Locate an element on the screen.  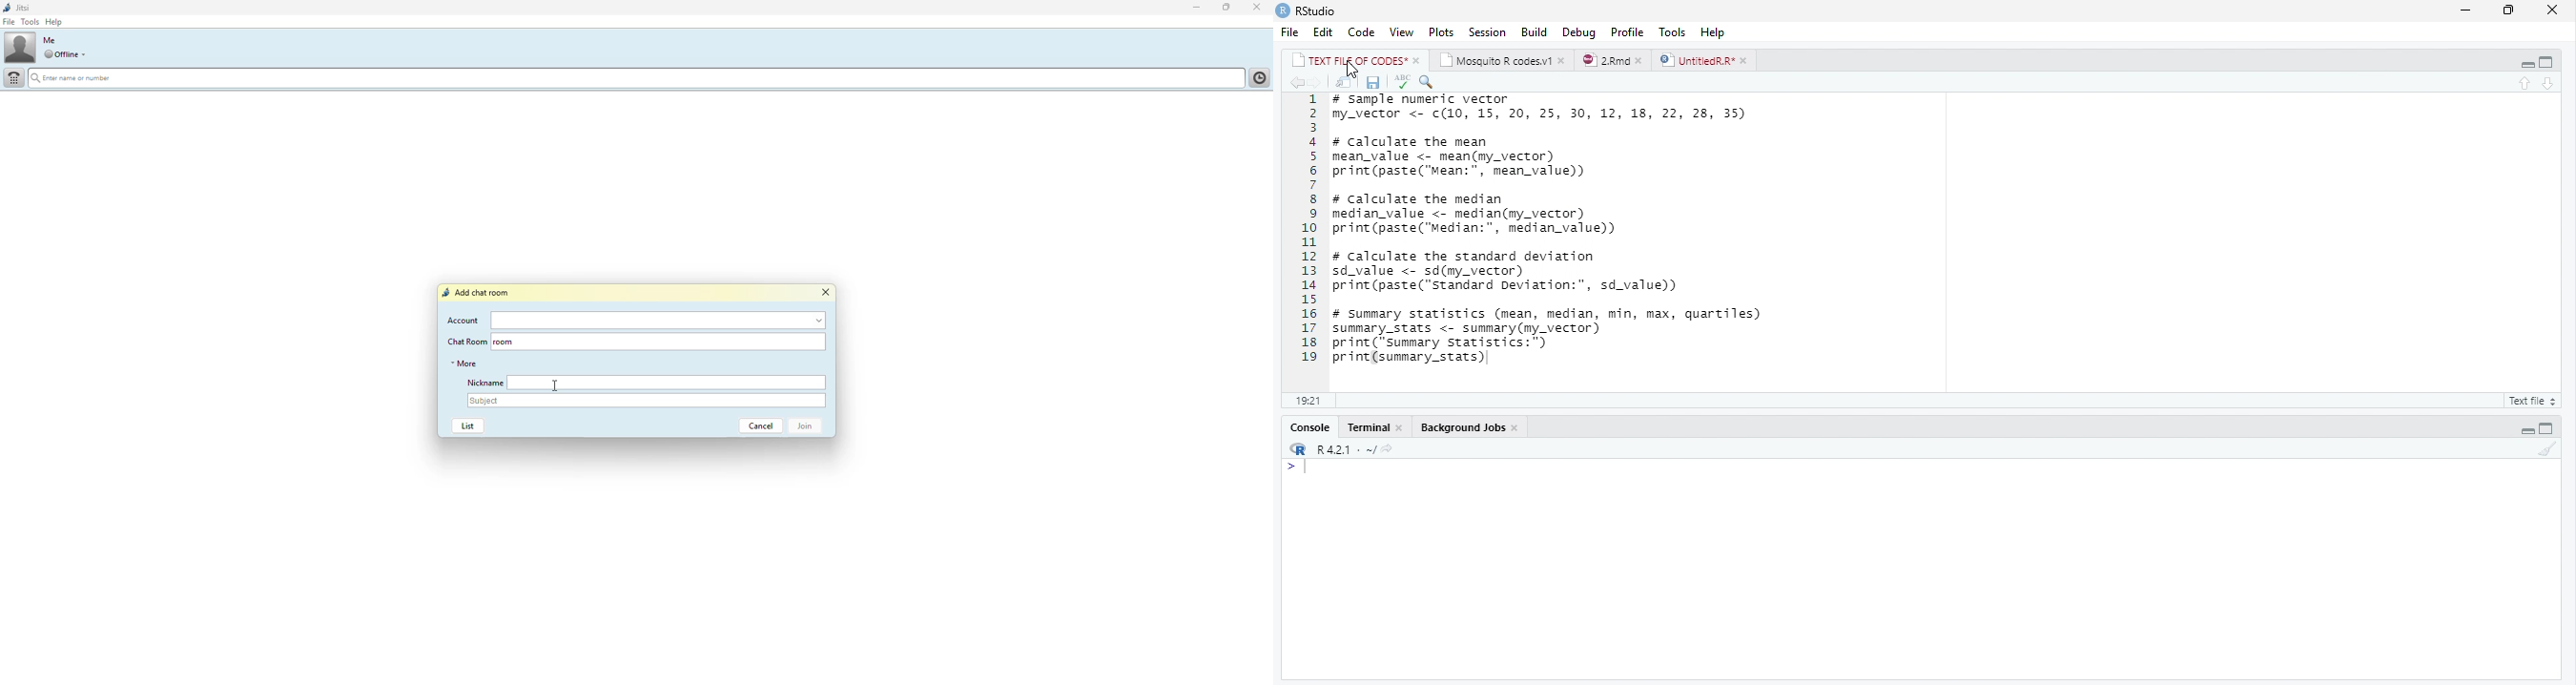
R 4.2.1 . ~/ is located at coordinates (1355, 450).